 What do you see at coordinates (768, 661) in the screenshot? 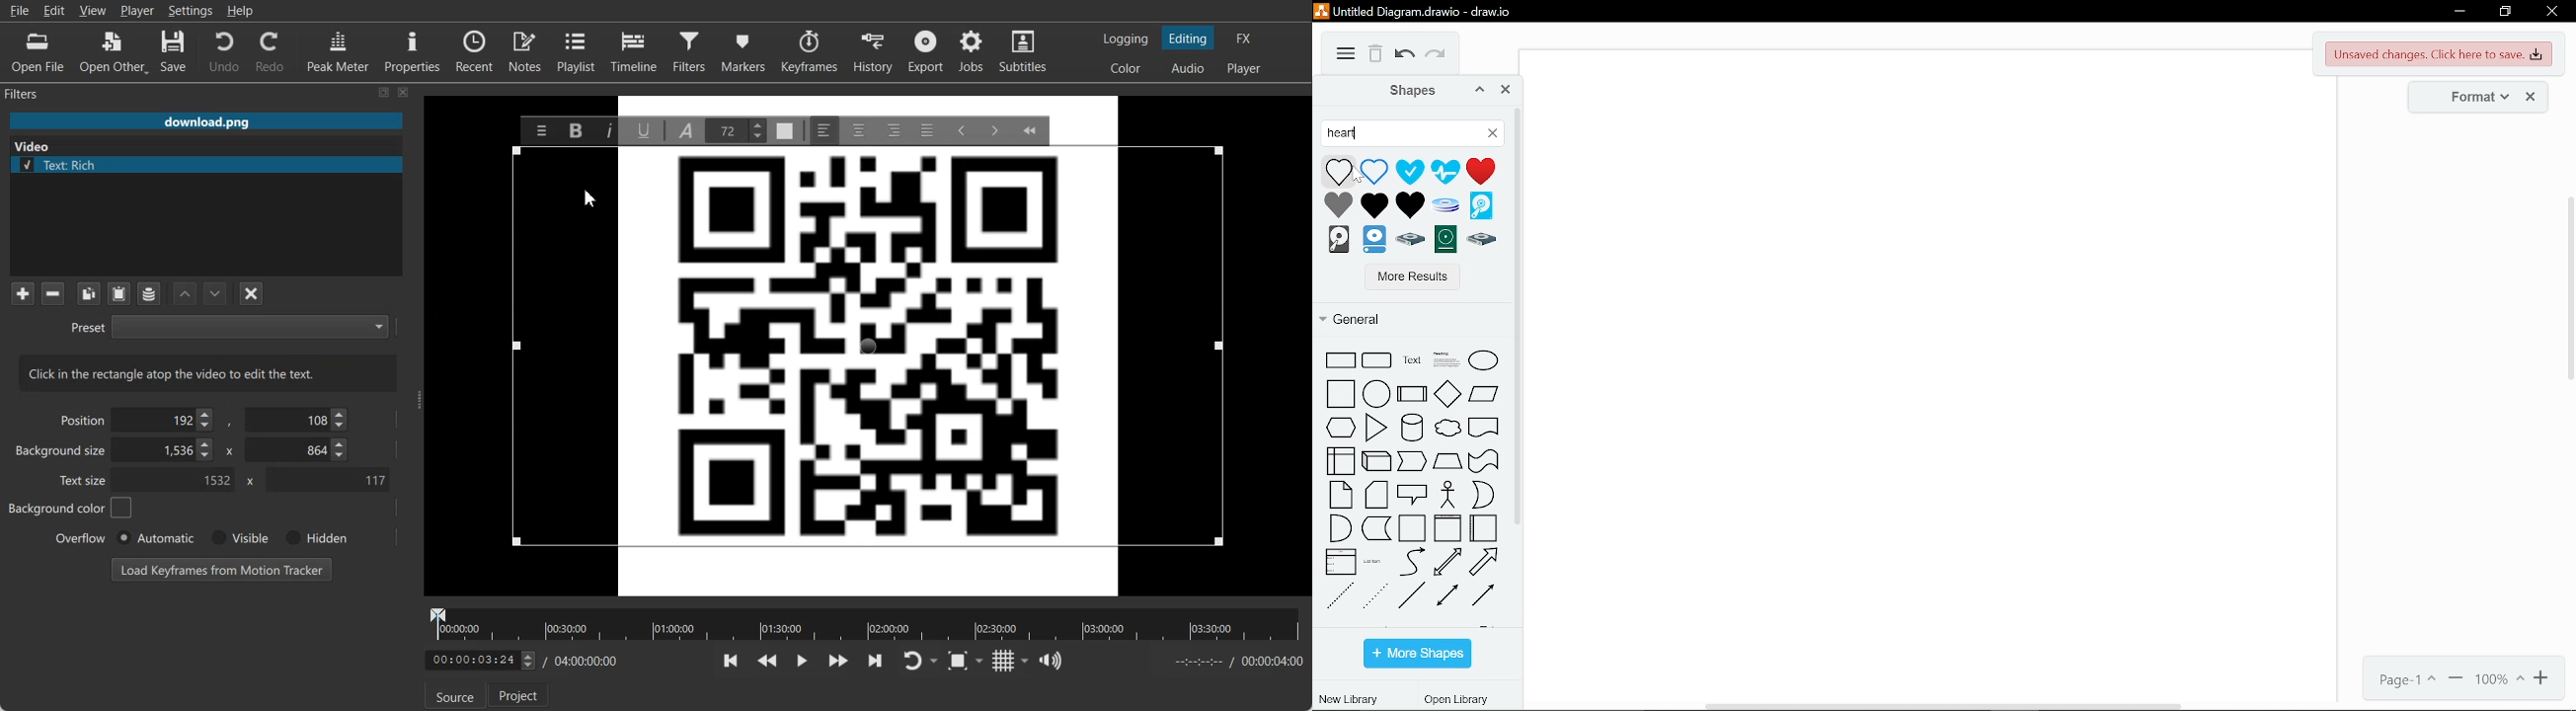
I see `Play Quickly backward` at bounding box center [768, 661].